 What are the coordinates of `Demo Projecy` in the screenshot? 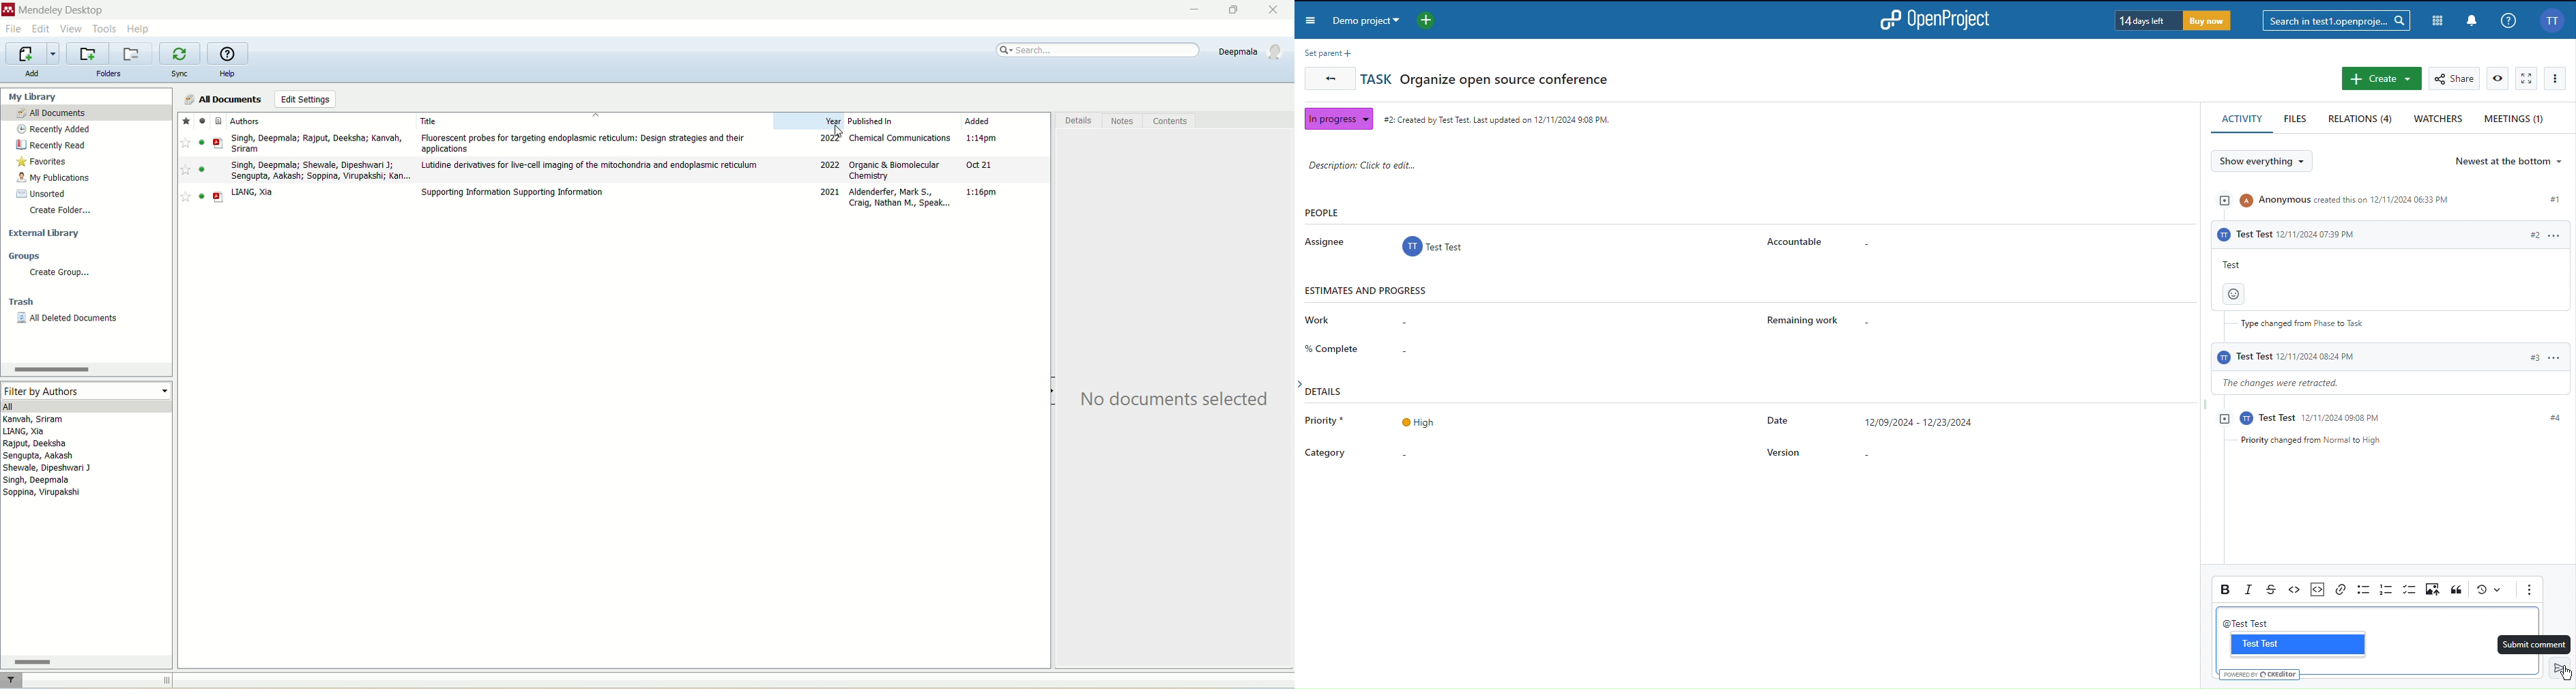 It's located at (1387, 23).